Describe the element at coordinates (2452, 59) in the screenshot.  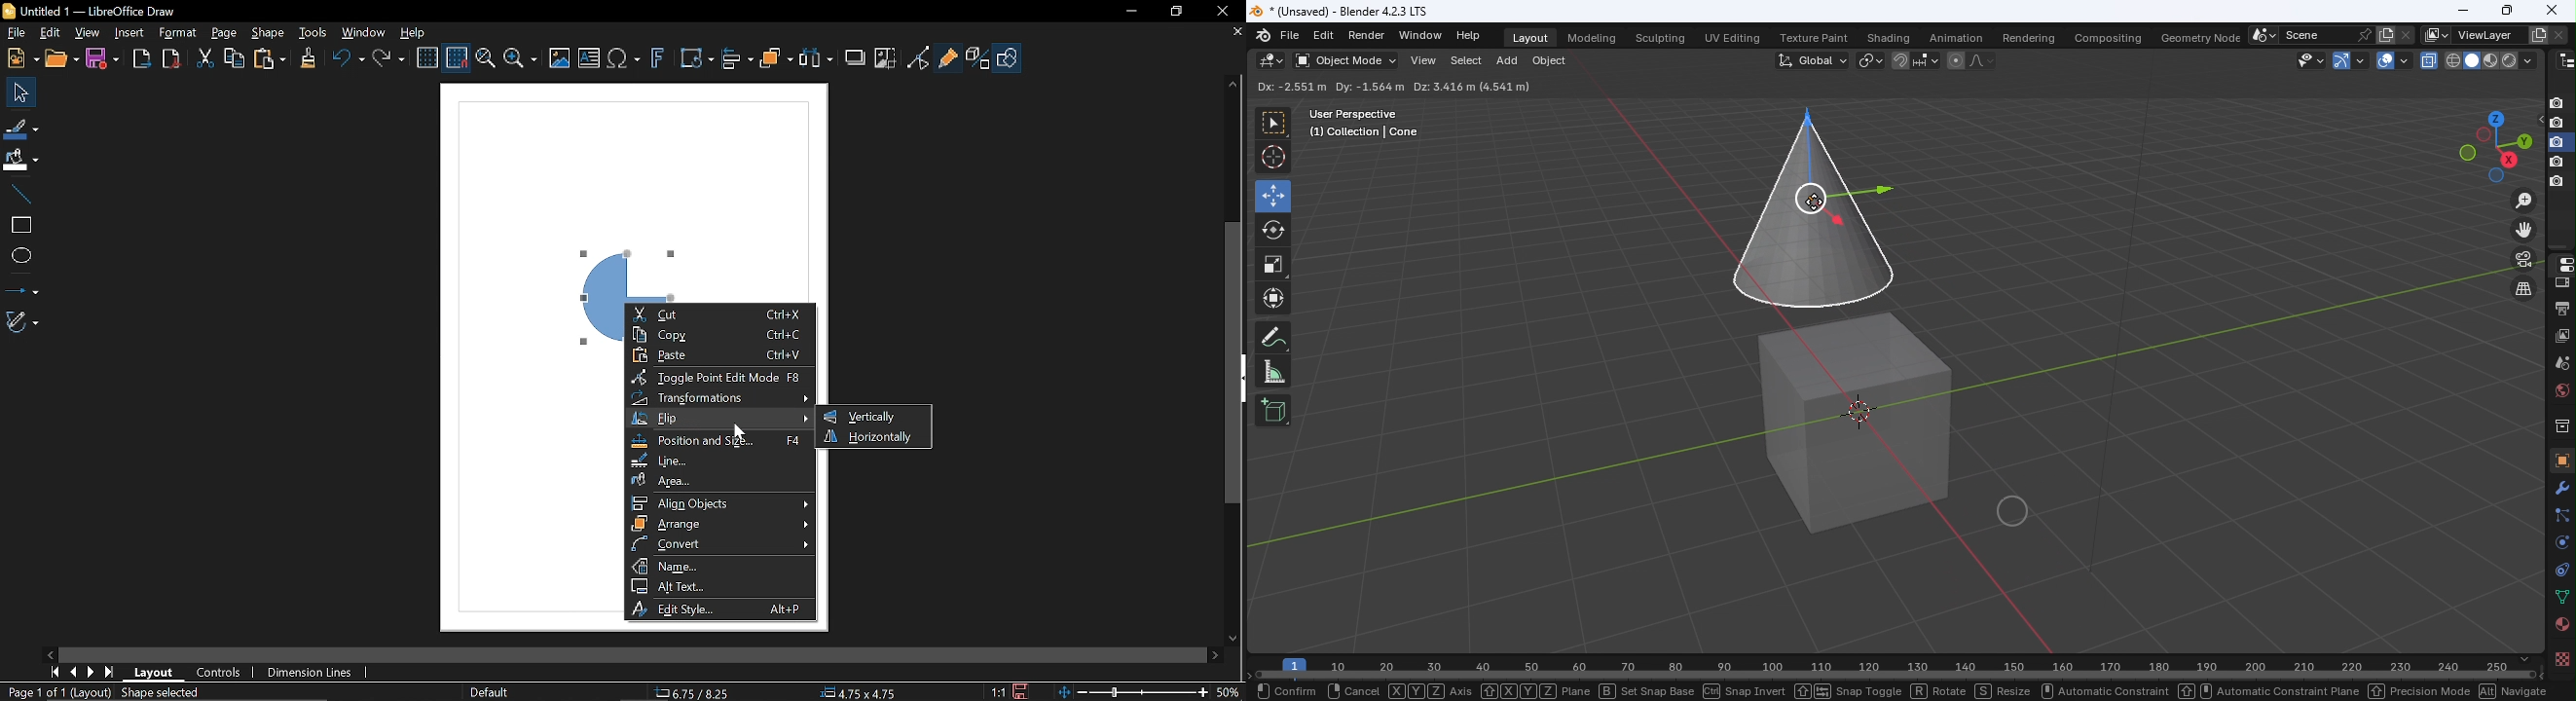
I see `viewpoint shader: wireframe` at that location.